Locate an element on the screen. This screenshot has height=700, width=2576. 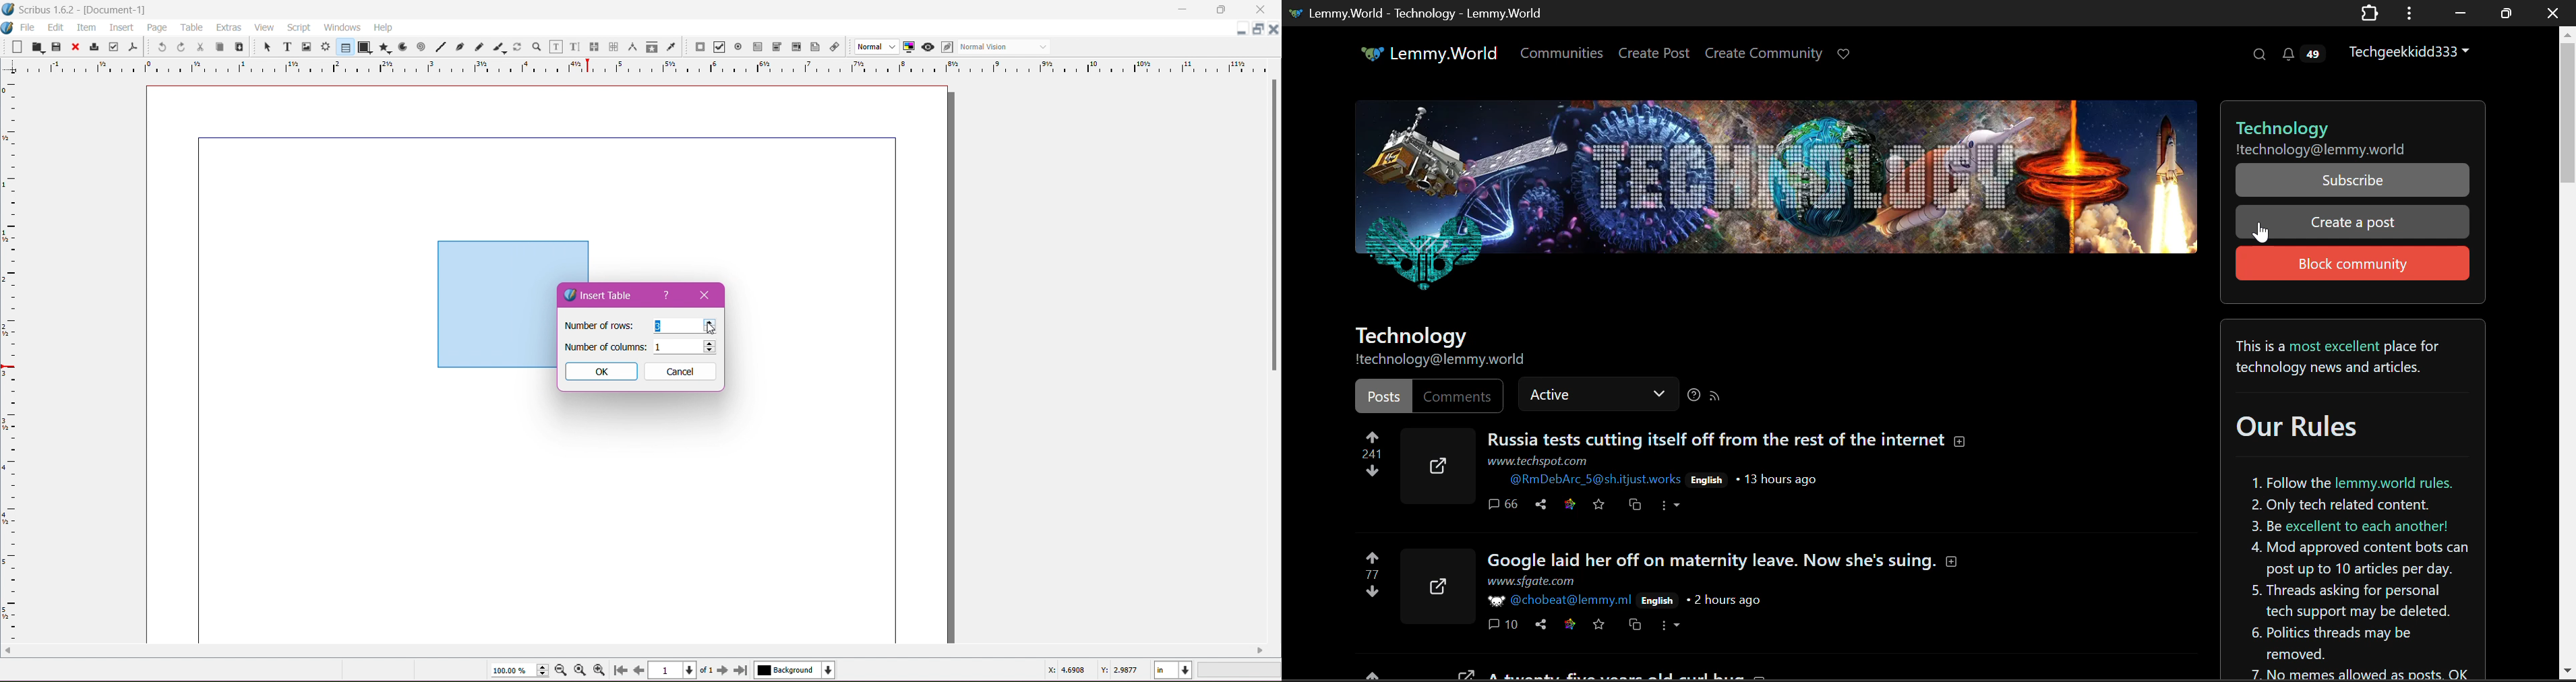
Preflight Verifier is located at coordinates (113, 44).